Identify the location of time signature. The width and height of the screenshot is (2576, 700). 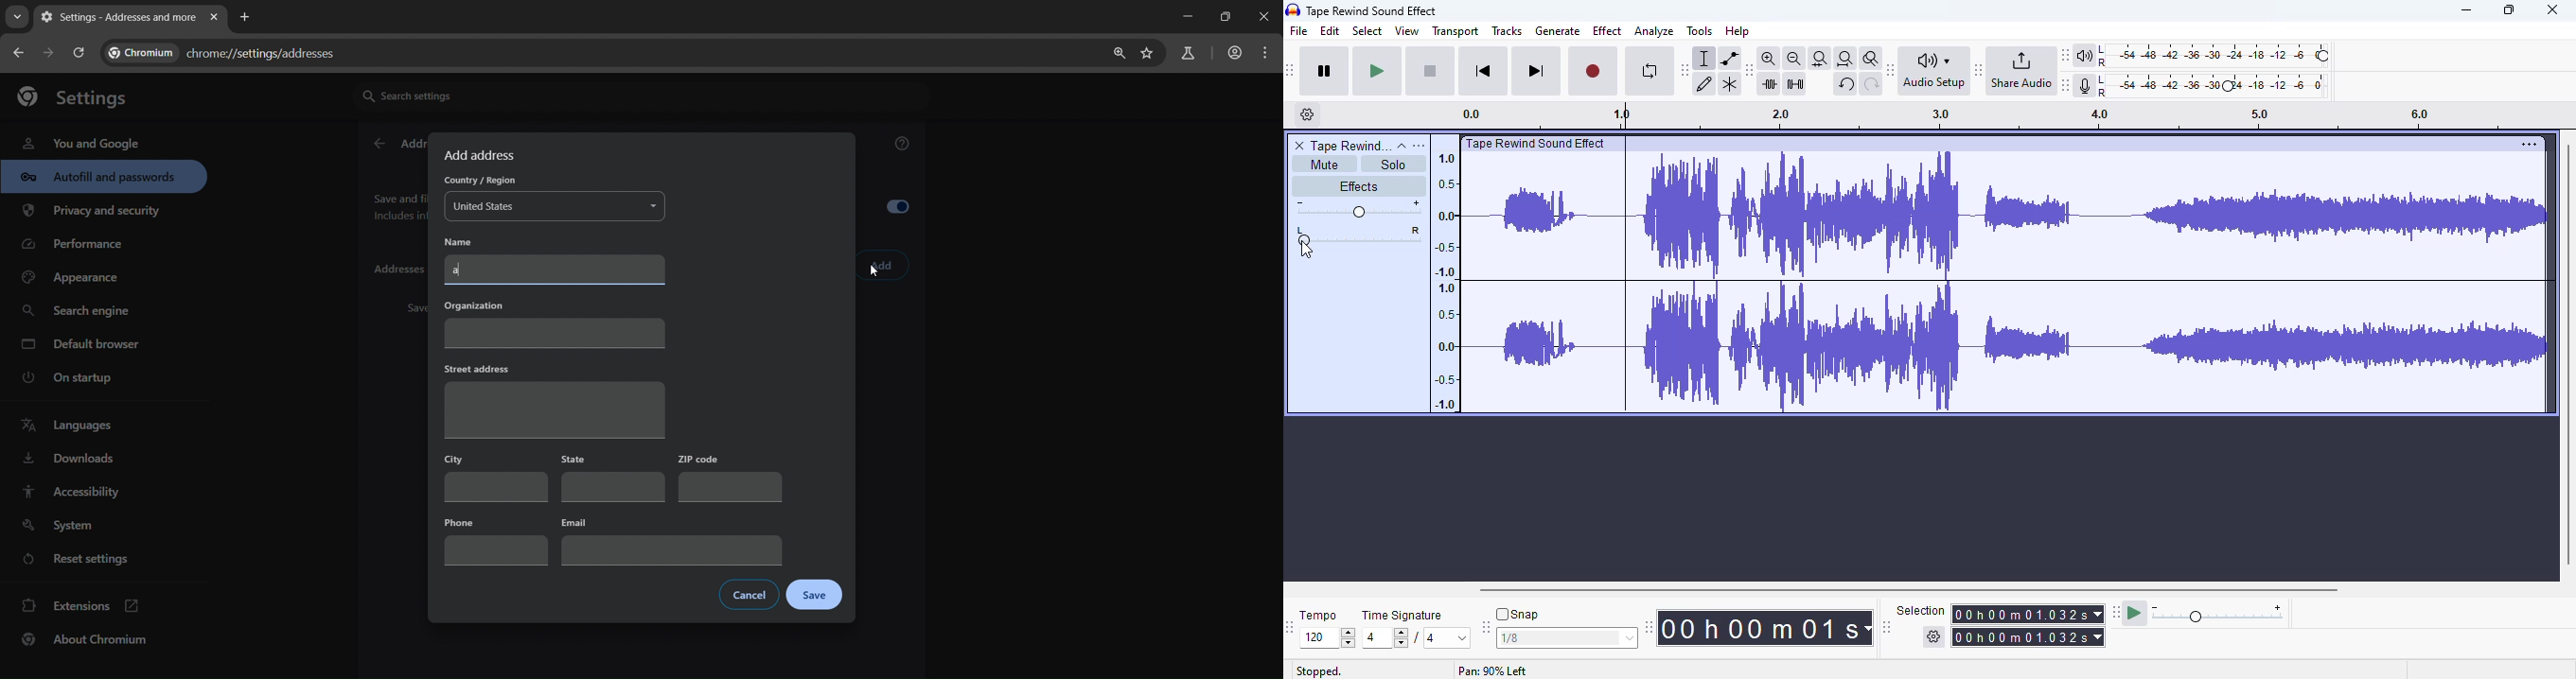
(1403, 616).